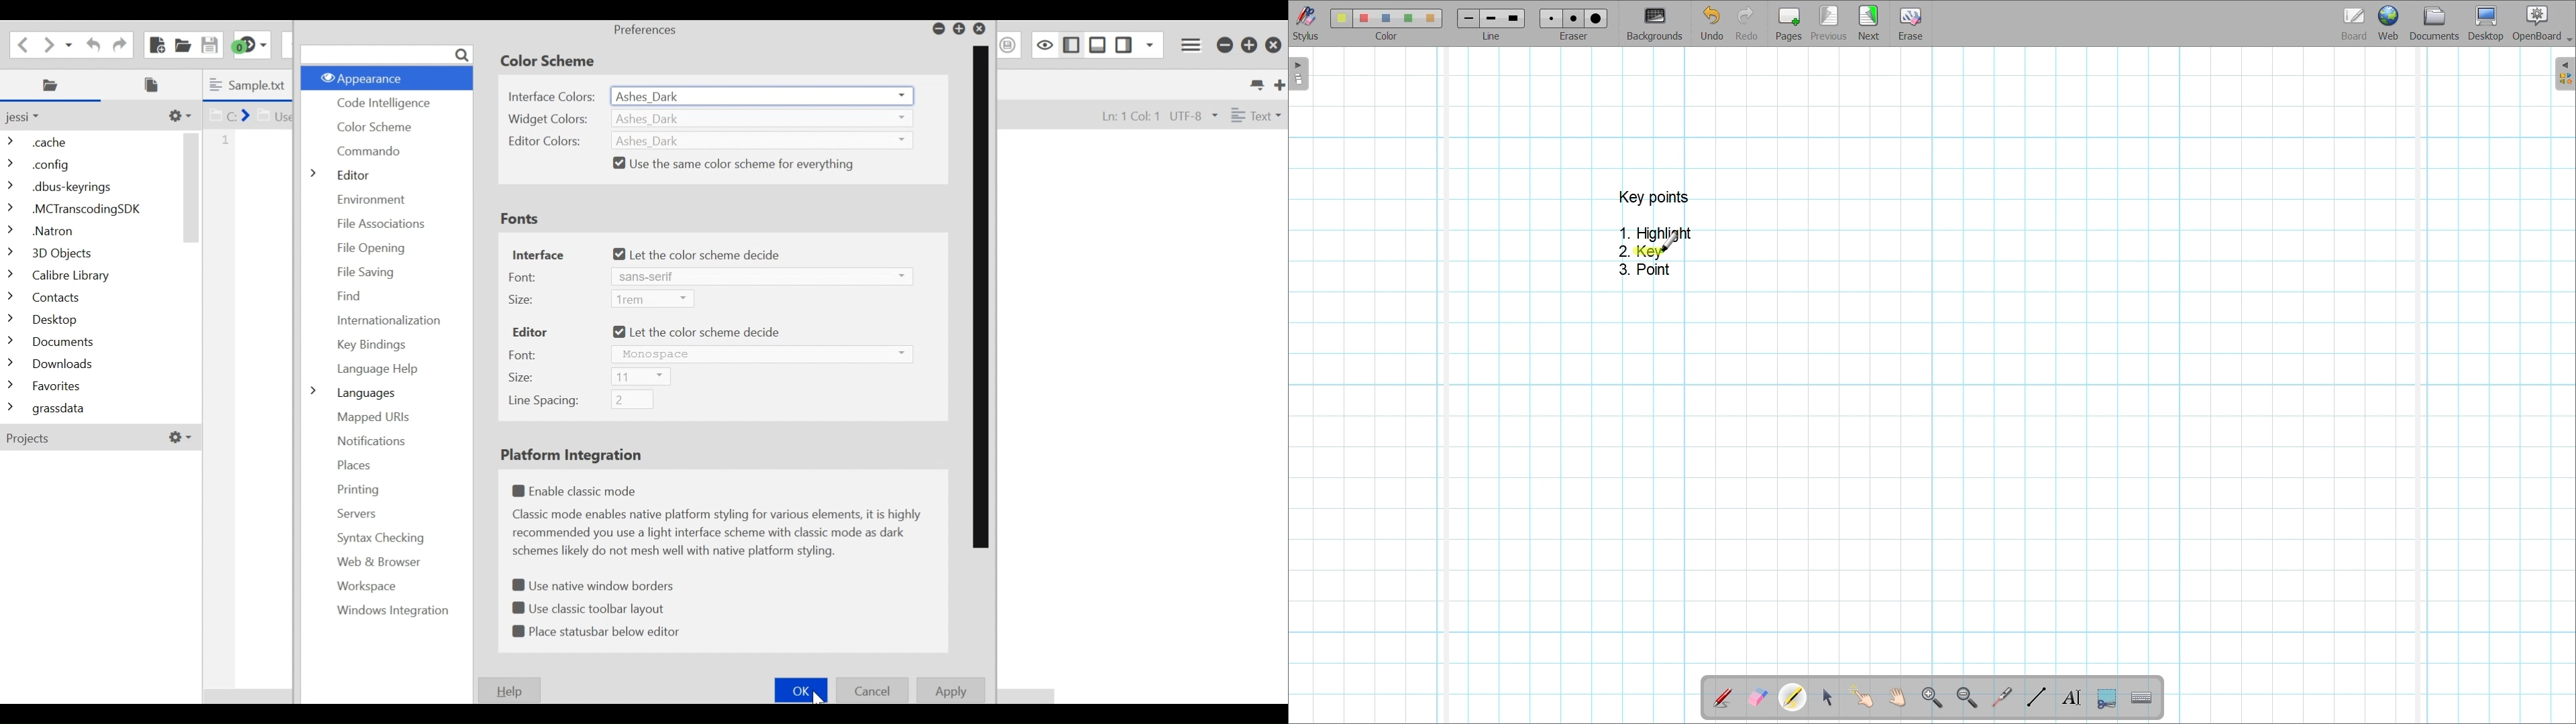 This screenshot has width=2576, height=728. What do you see at coordinates (523, 378) in the screenshot?
I see `Size` at bounding box center [523, 378].